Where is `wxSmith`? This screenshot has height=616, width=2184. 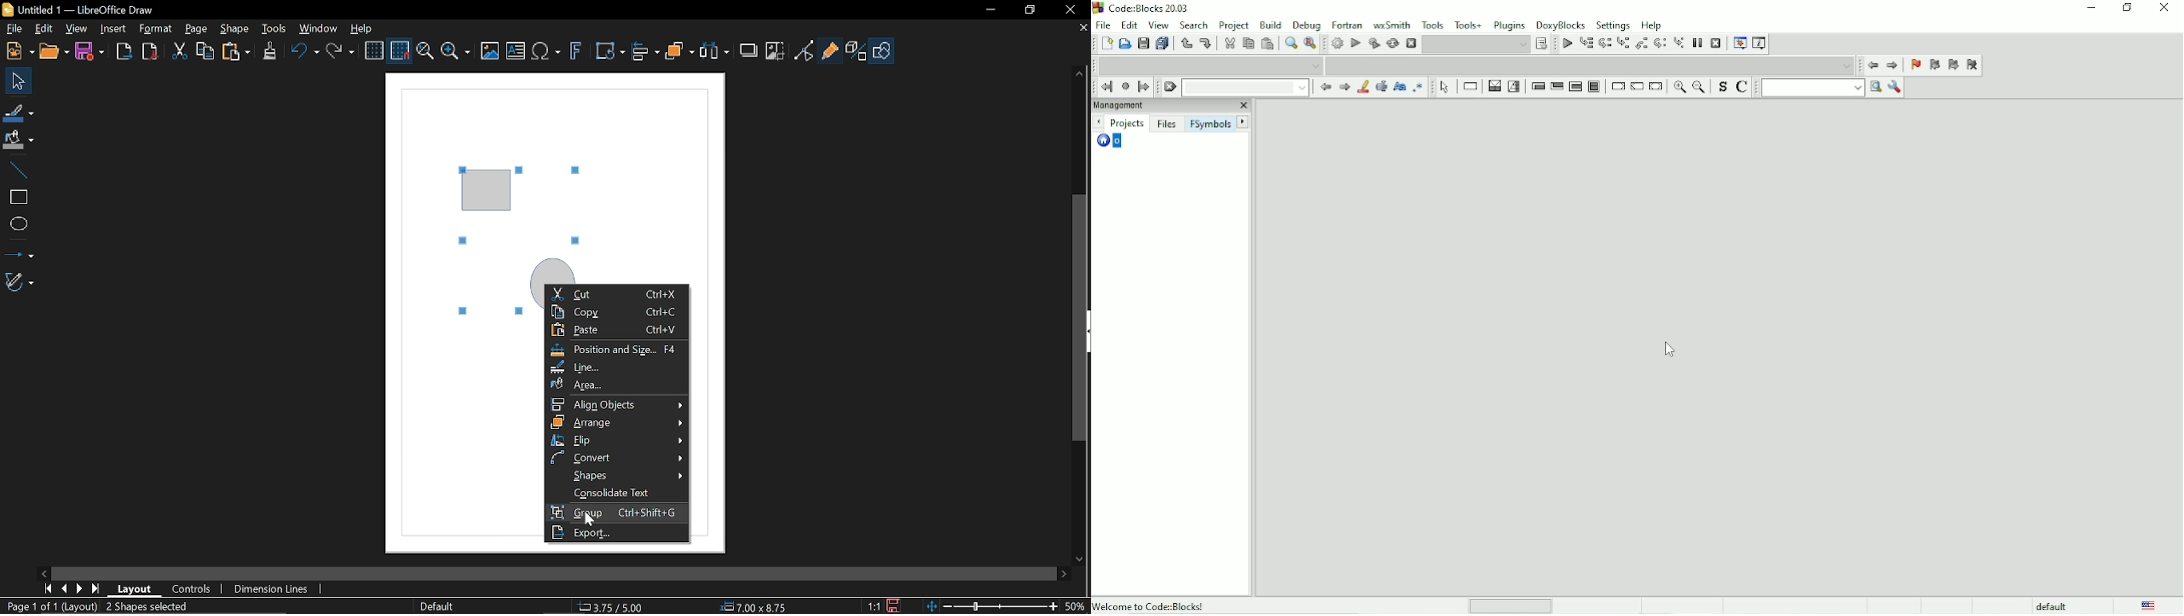 wxSmith is located at coordinates (1393, 25).